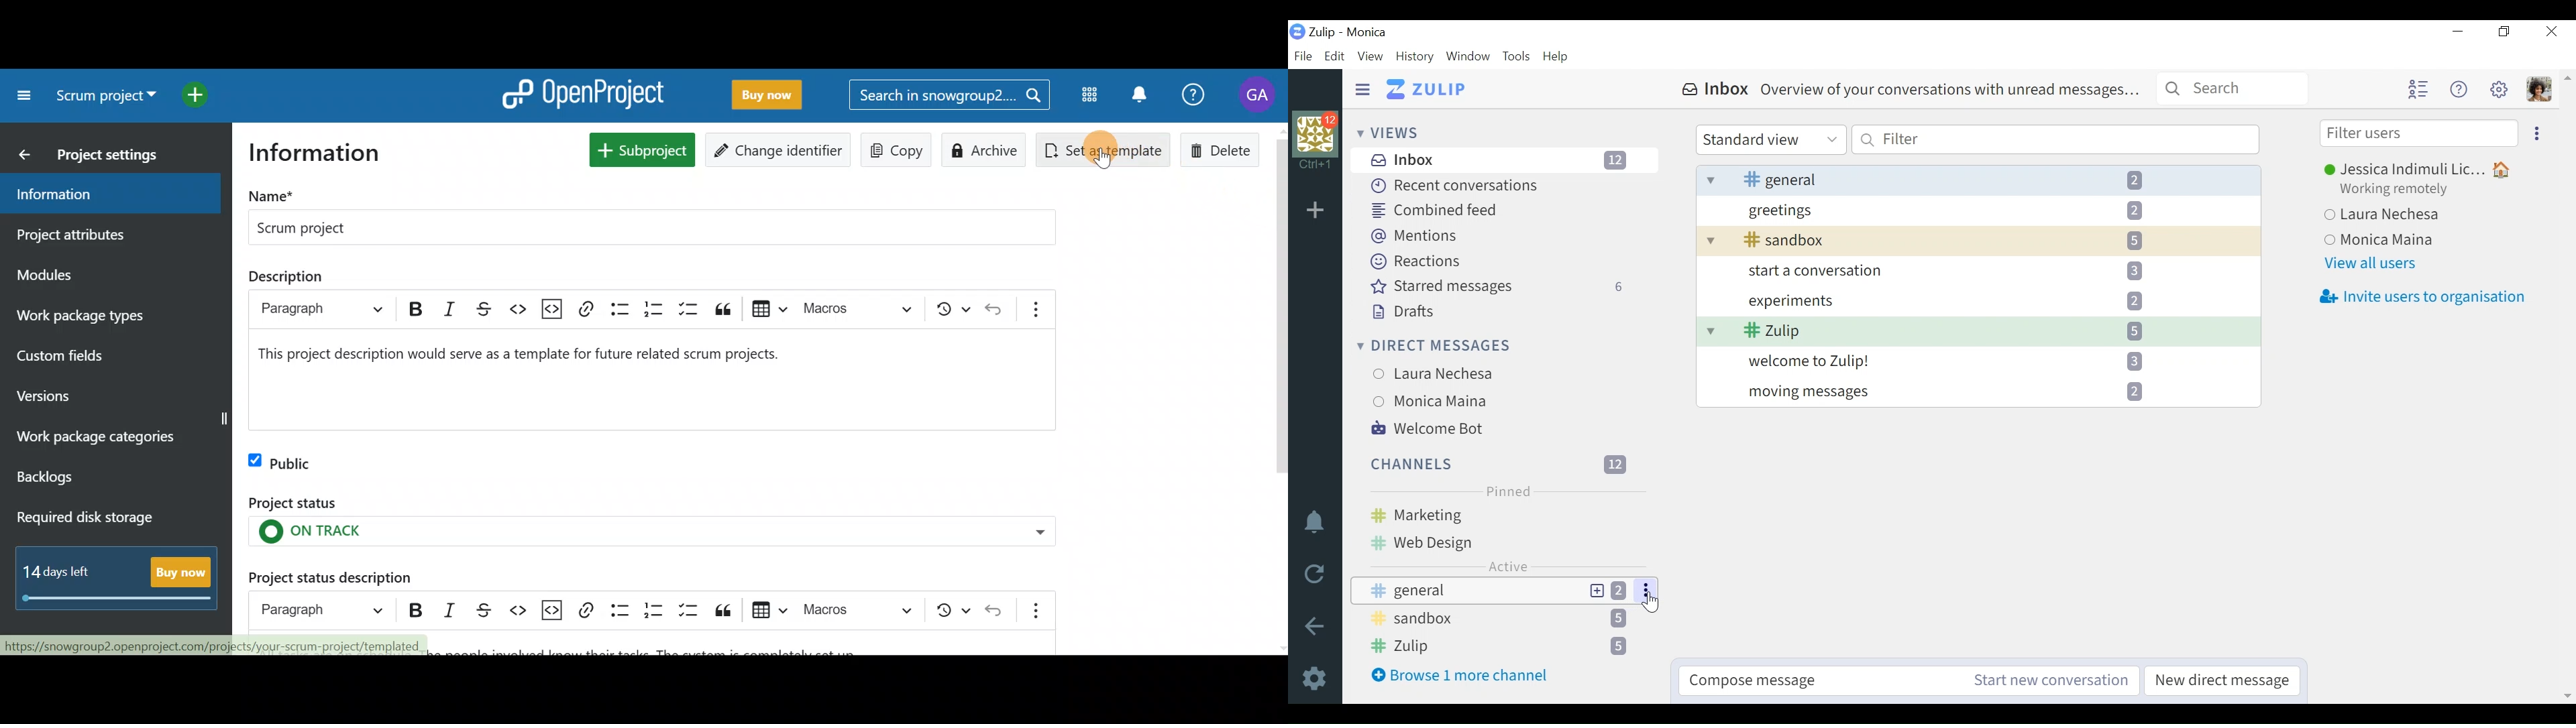 This screenshot has height=728, width=2576. What do you see at coordinates (109, 101) in the screenshot?
I see `Select a project` at bounding box center [109, 101].